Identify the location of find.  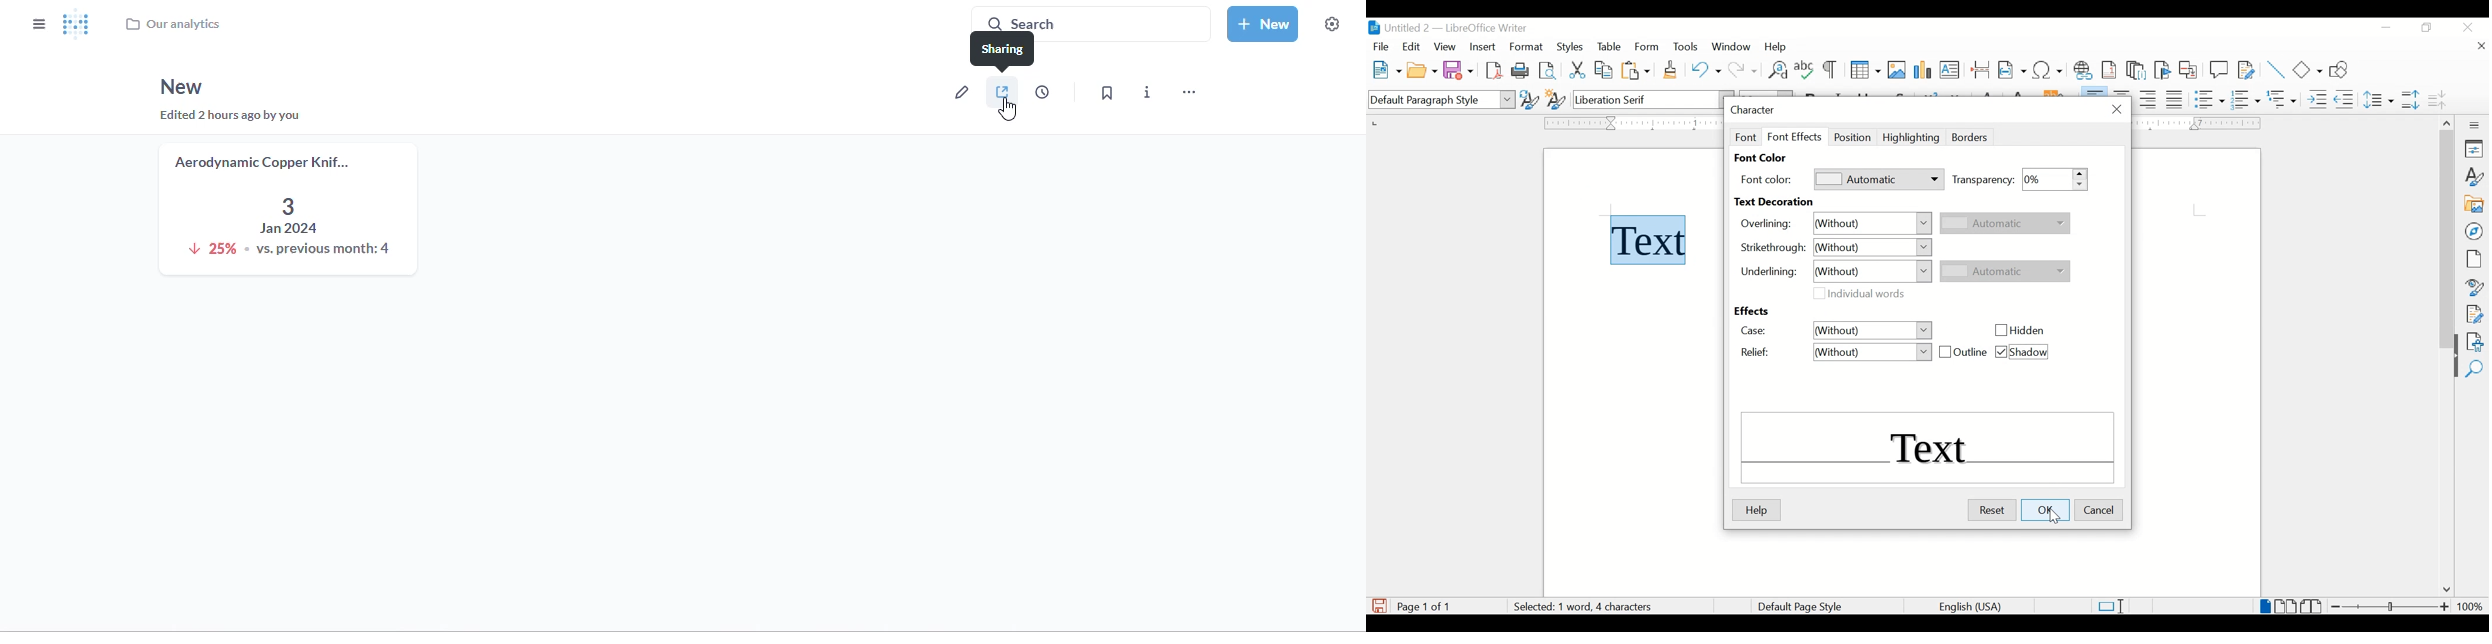
(2475, 369).